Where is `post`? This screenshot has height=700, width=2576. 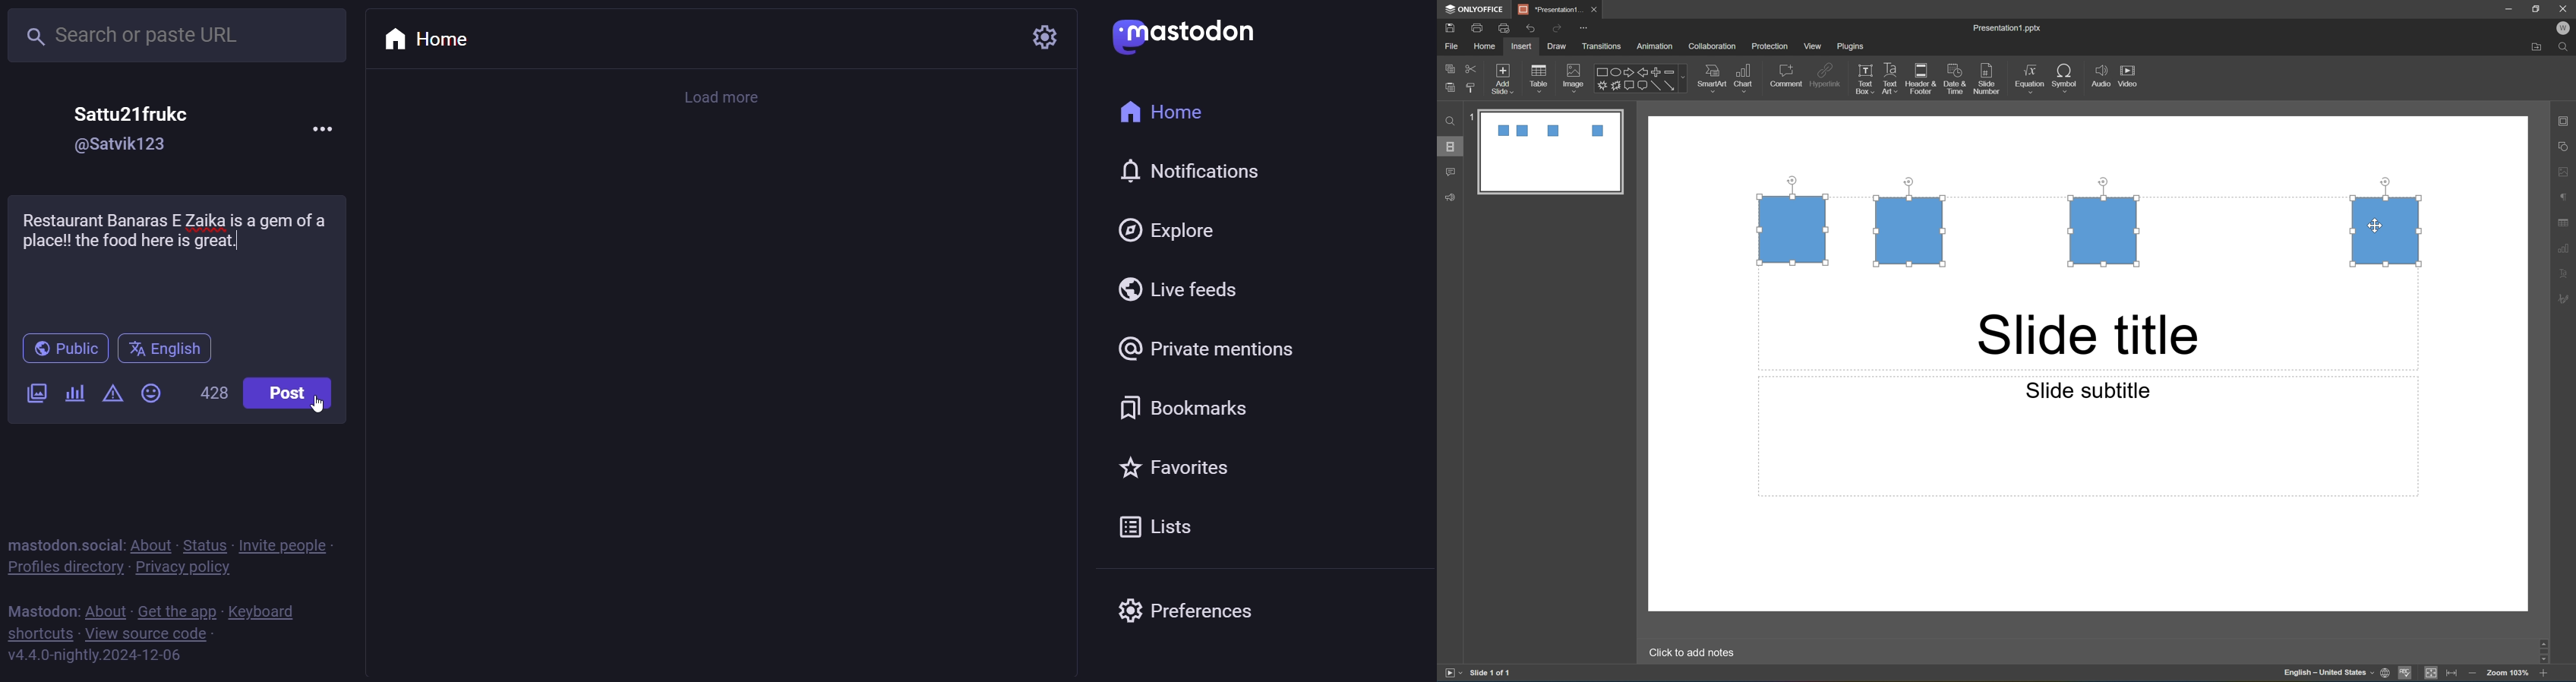
post is located at coordinates (290, 392).